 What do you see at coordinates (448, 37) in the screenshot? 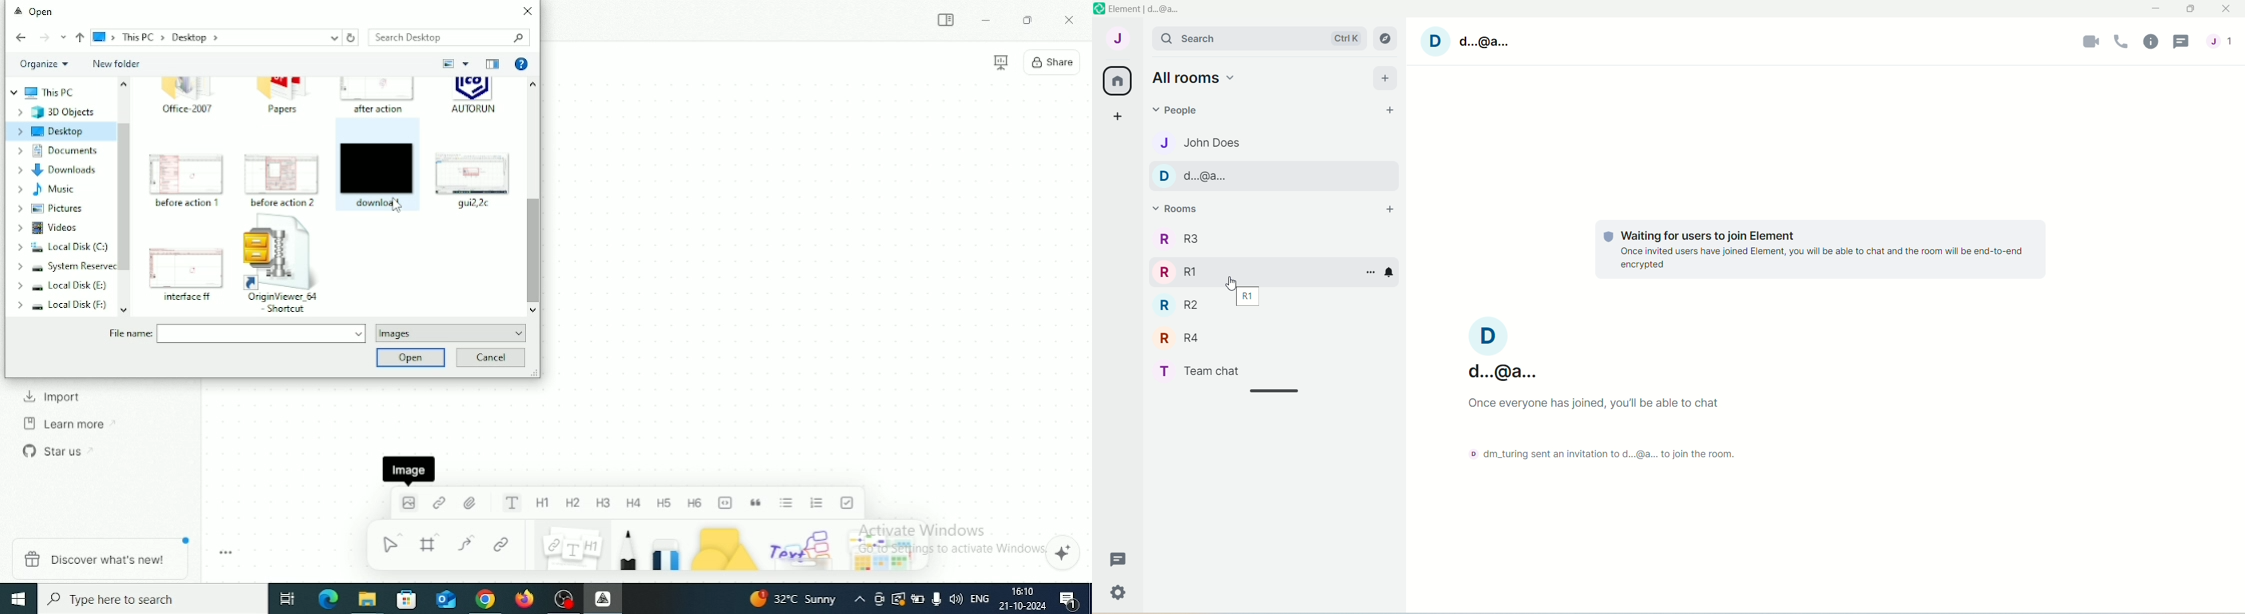
I see `Search Desktop` at bounding box center [448, 37].